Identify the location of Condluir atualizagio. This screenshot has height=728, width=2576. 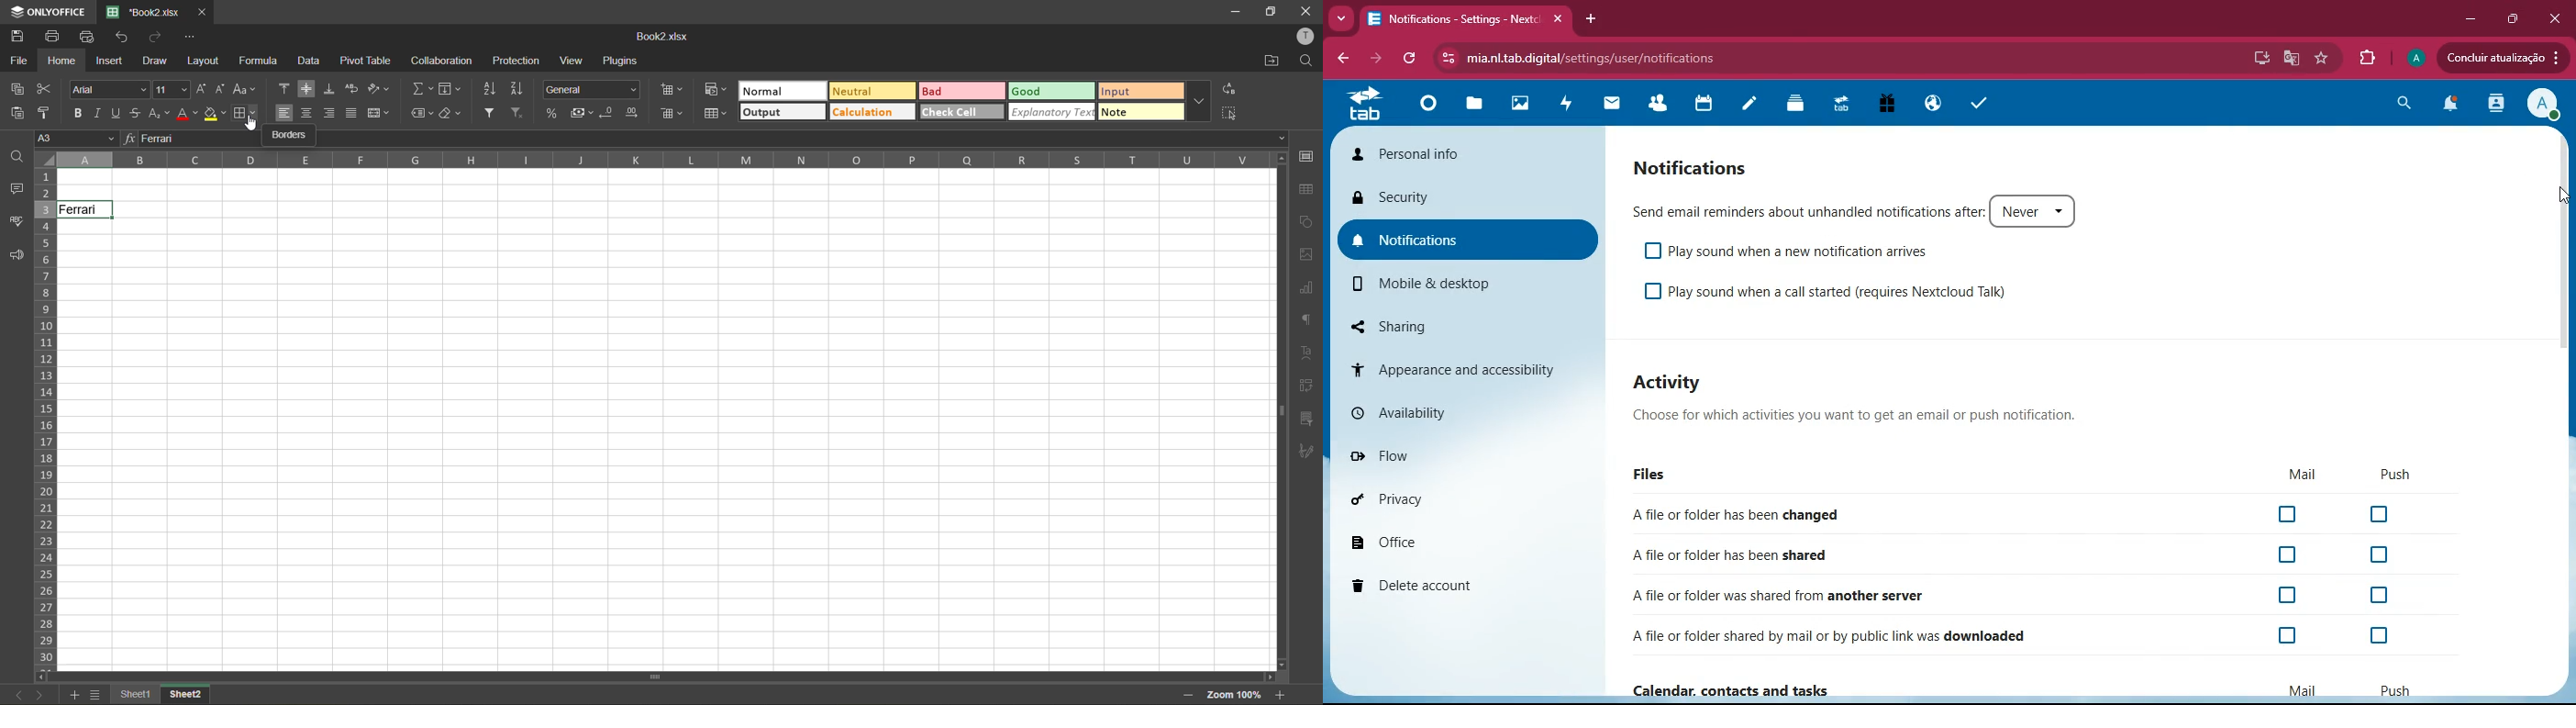
(2509, 60).